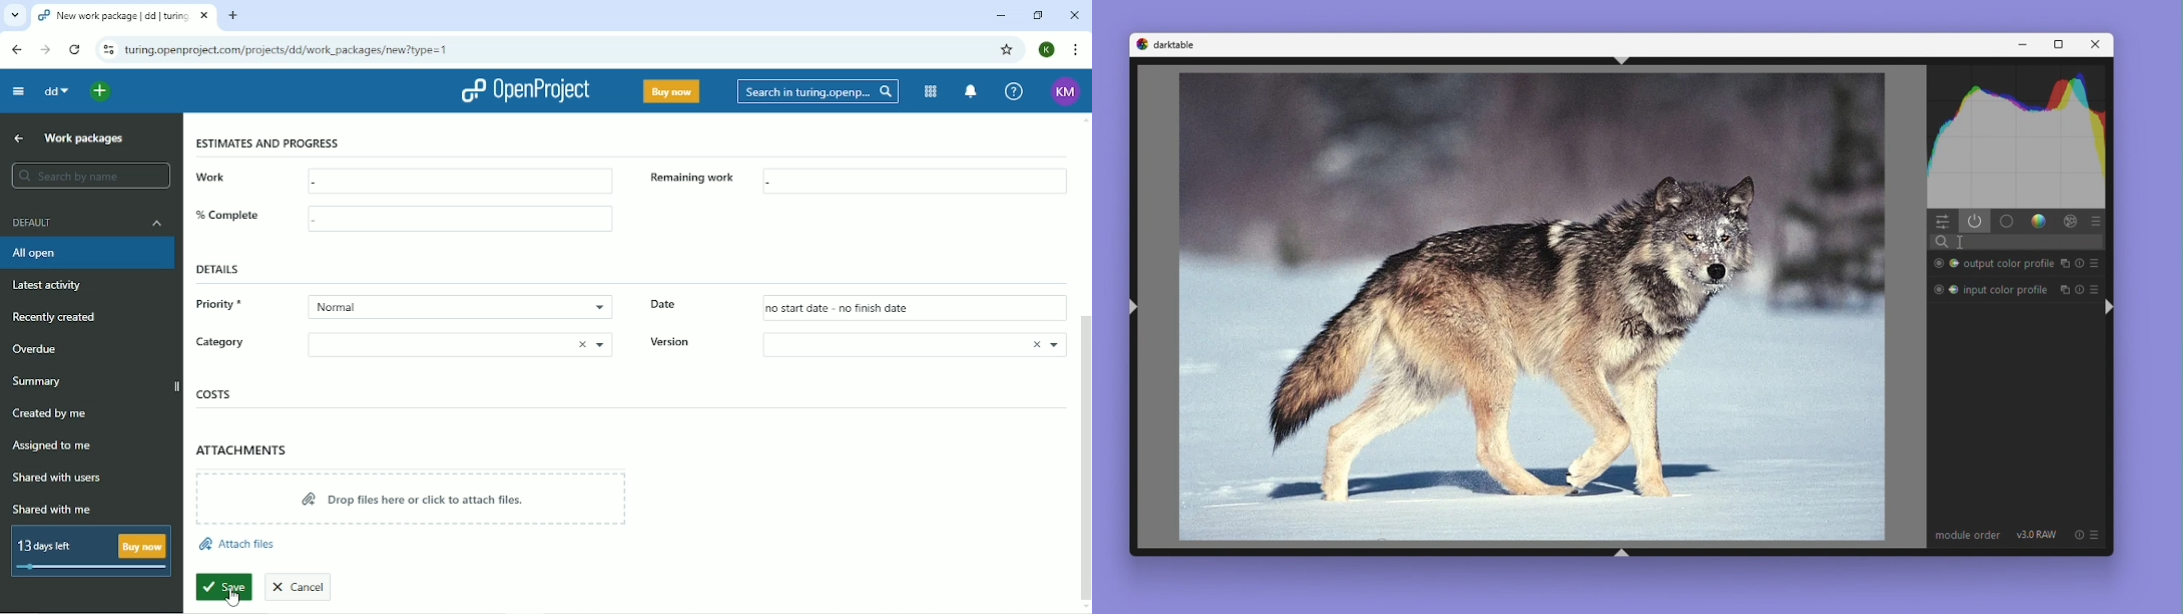 The image size is (2184, 616). I want to click on Close, so click(2097, 45).